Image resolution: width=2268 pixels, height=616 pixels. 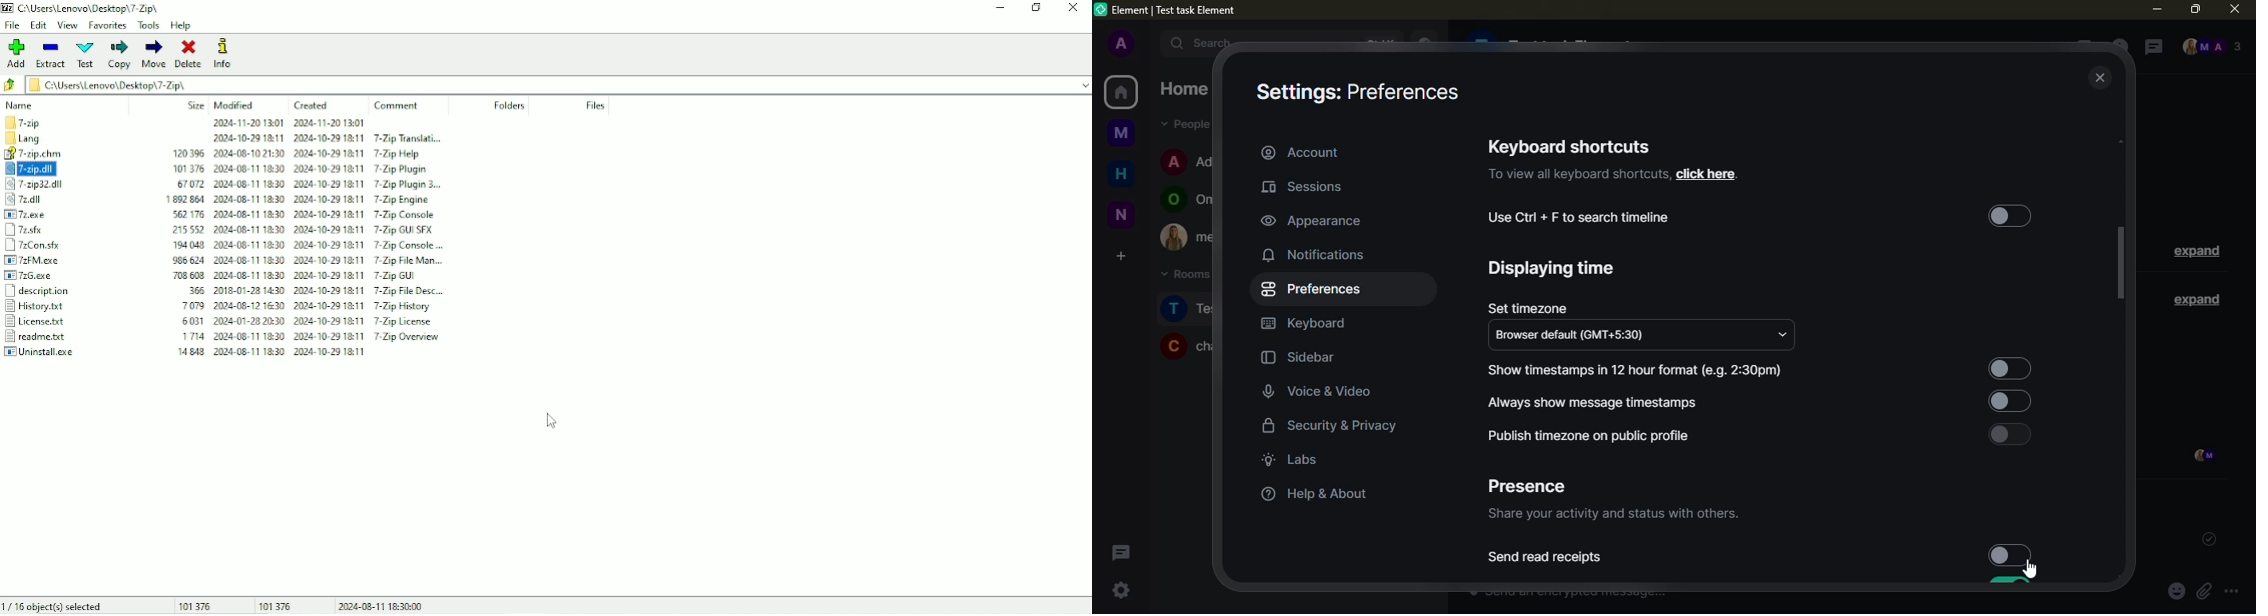 What do you see at coordinates (1783, 335) in the screenshot?
I see `drop down` at bounding box center [1783, 335].